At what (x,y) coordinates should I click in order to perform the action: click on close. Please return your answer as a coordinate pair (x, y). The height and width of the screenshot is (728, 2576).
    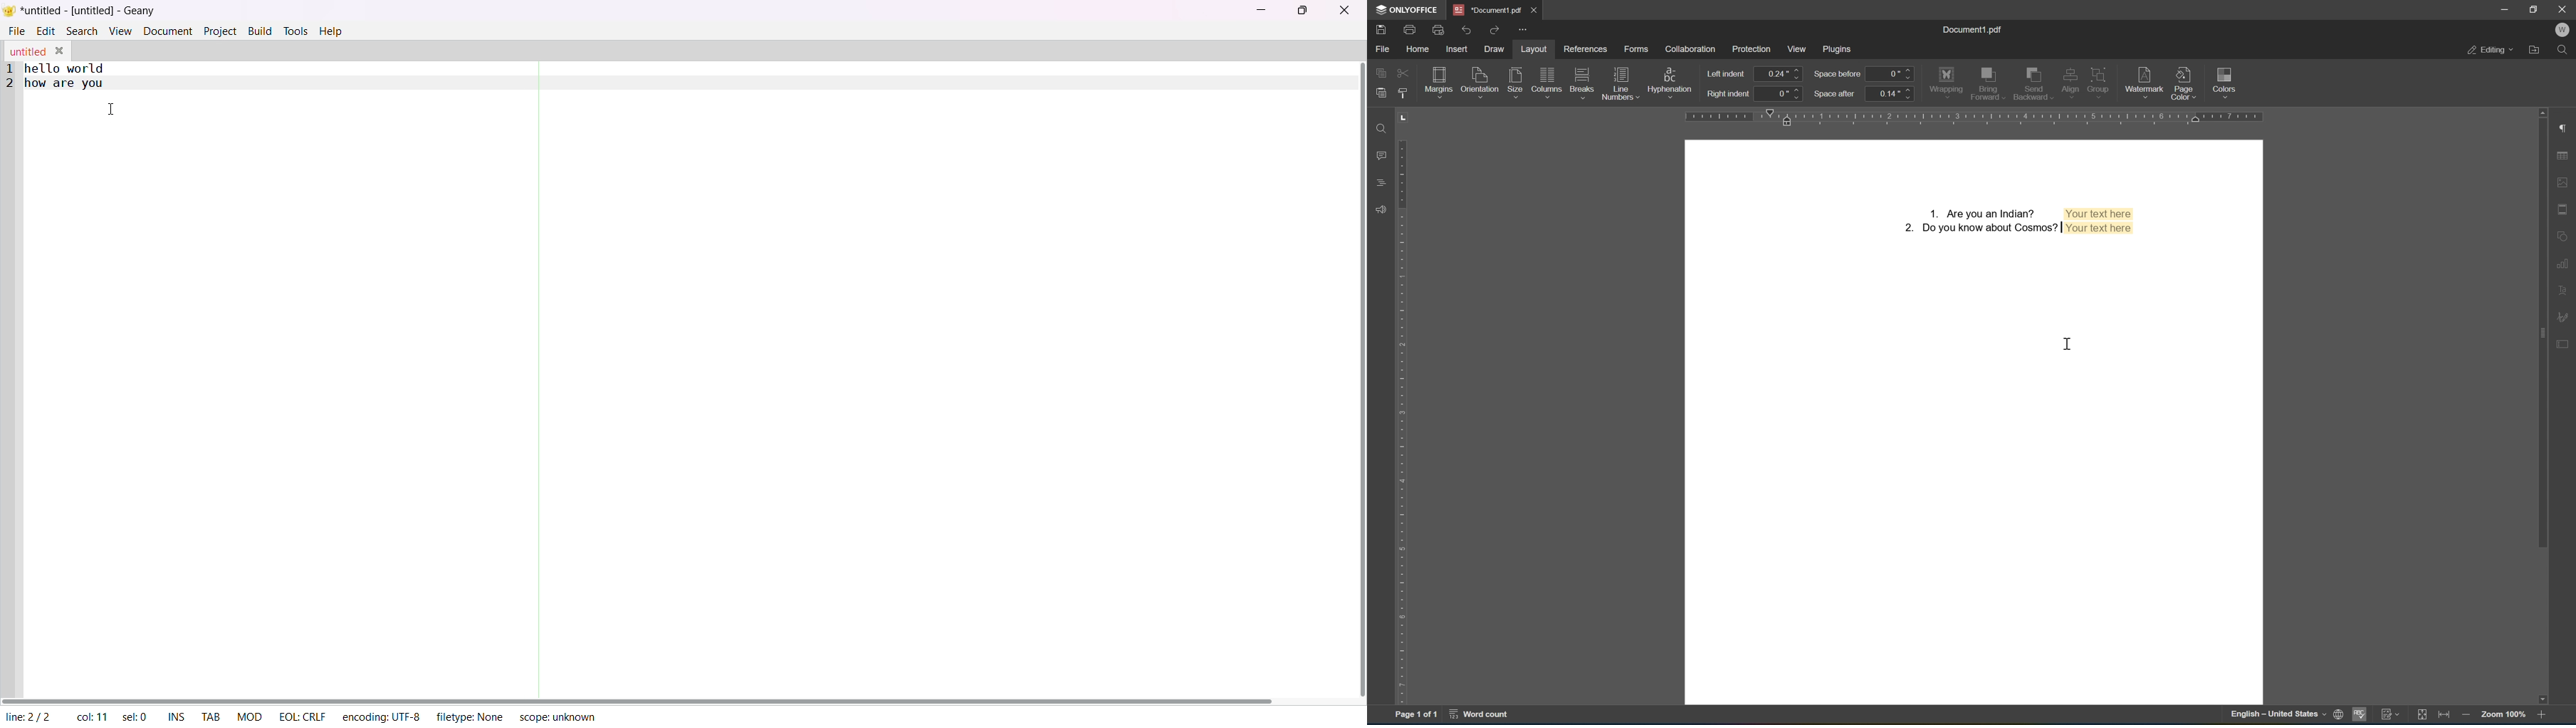
    Looking at the image, I should click on (1534, 8).